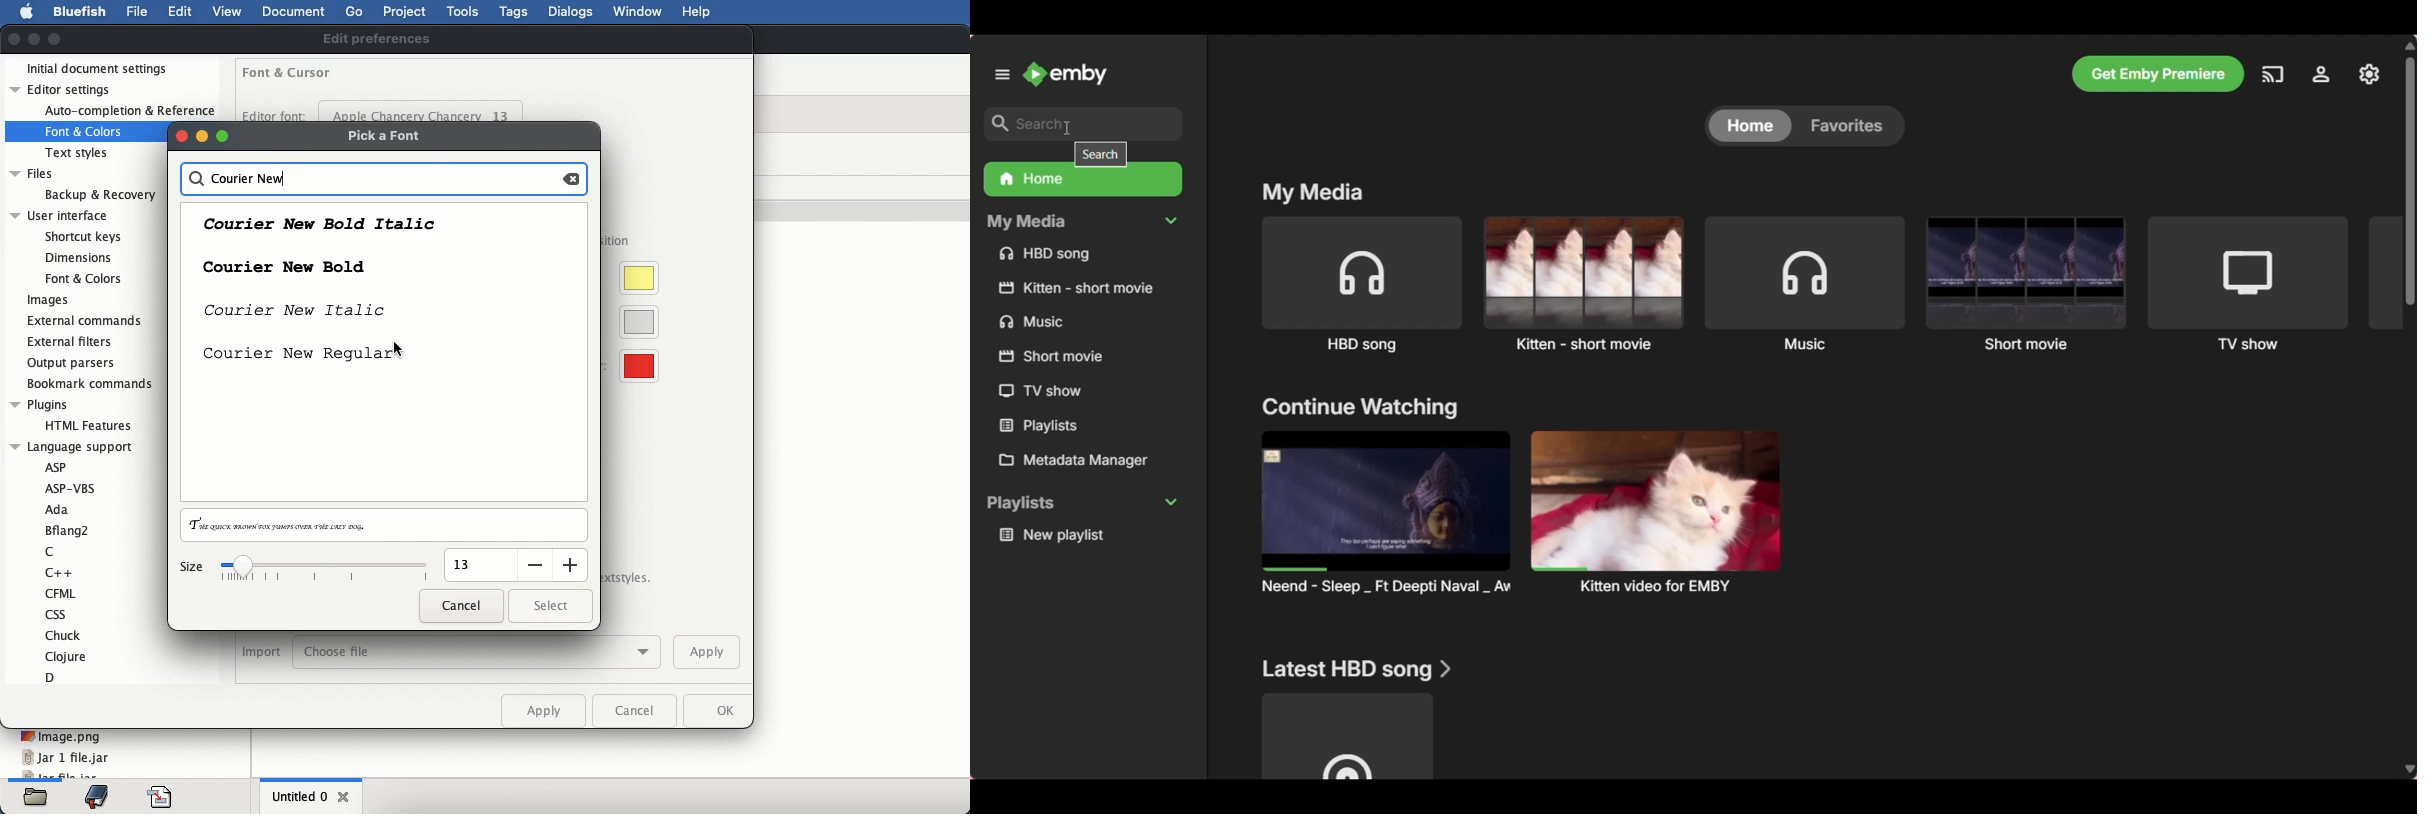 The image size is (2436, 840). I want to click on view, so click(230, 11).